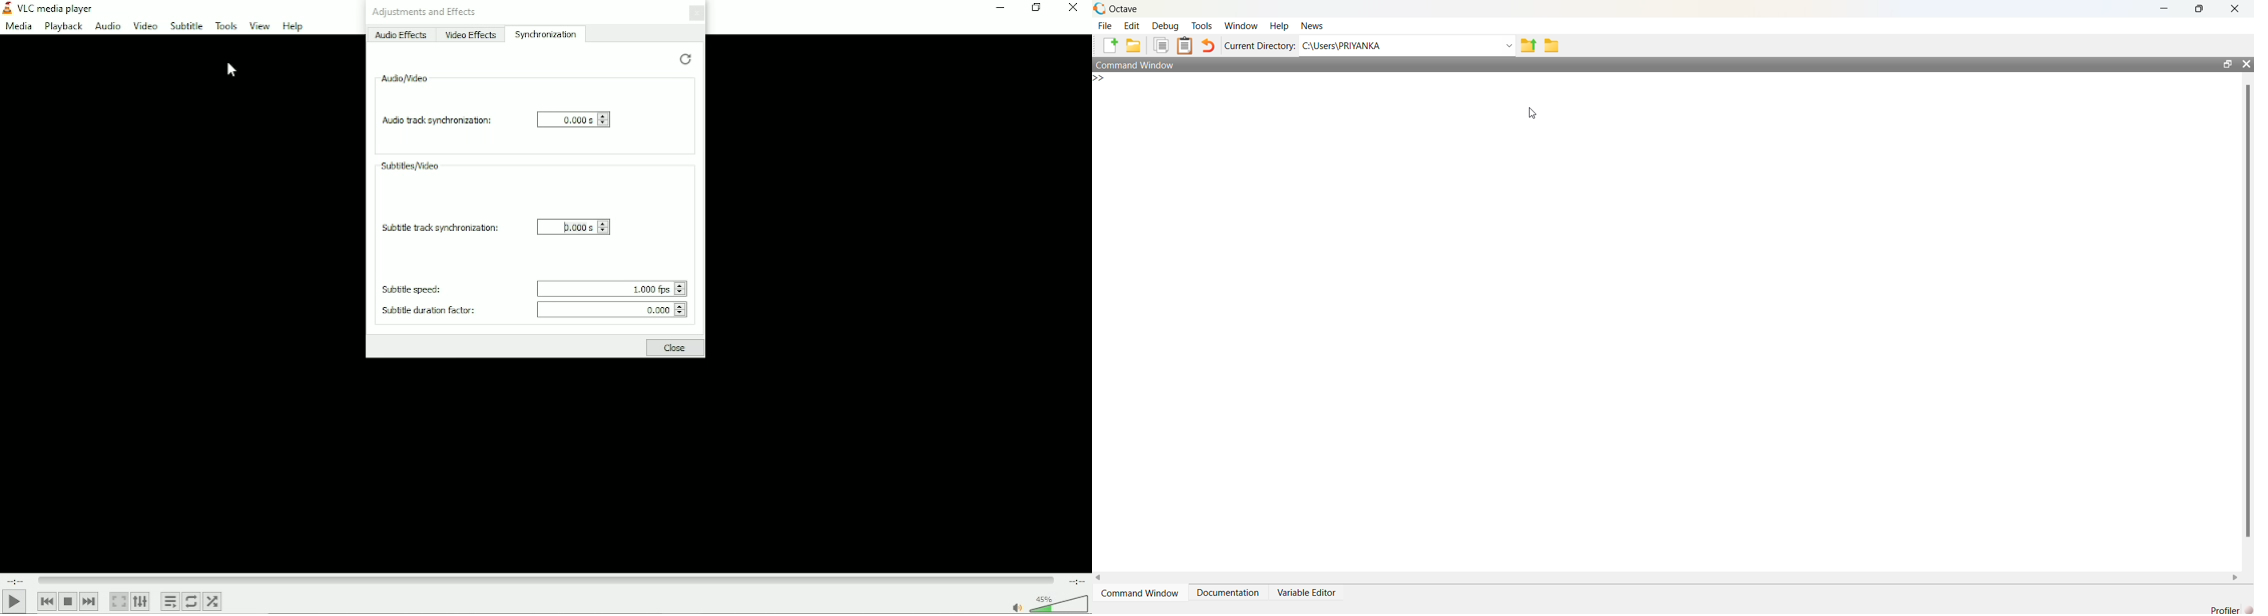 The height and width of the screenshot is (616, 2268). What do you see at coordinates (2230, 64) in the screenshot?
I see `restore` at bounding box center [2230, 64].